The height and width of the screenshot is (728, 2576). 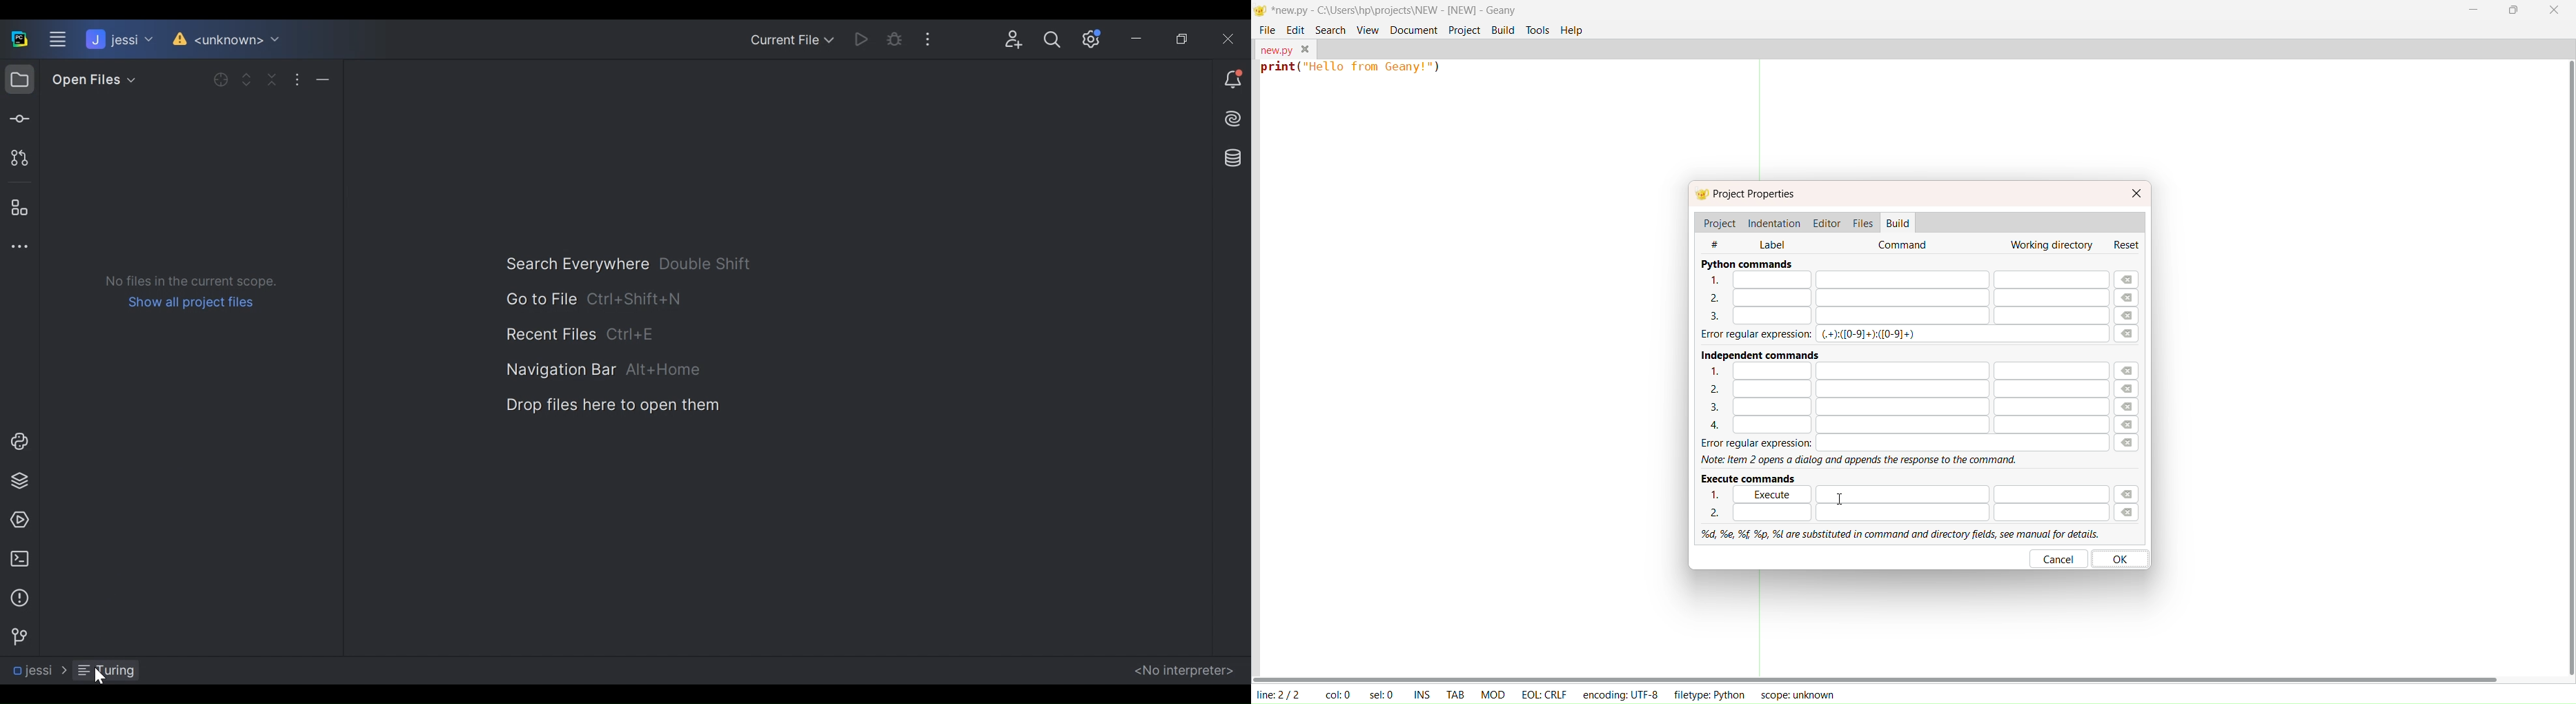 I want to click on 4., so click(x=1898, y=426).